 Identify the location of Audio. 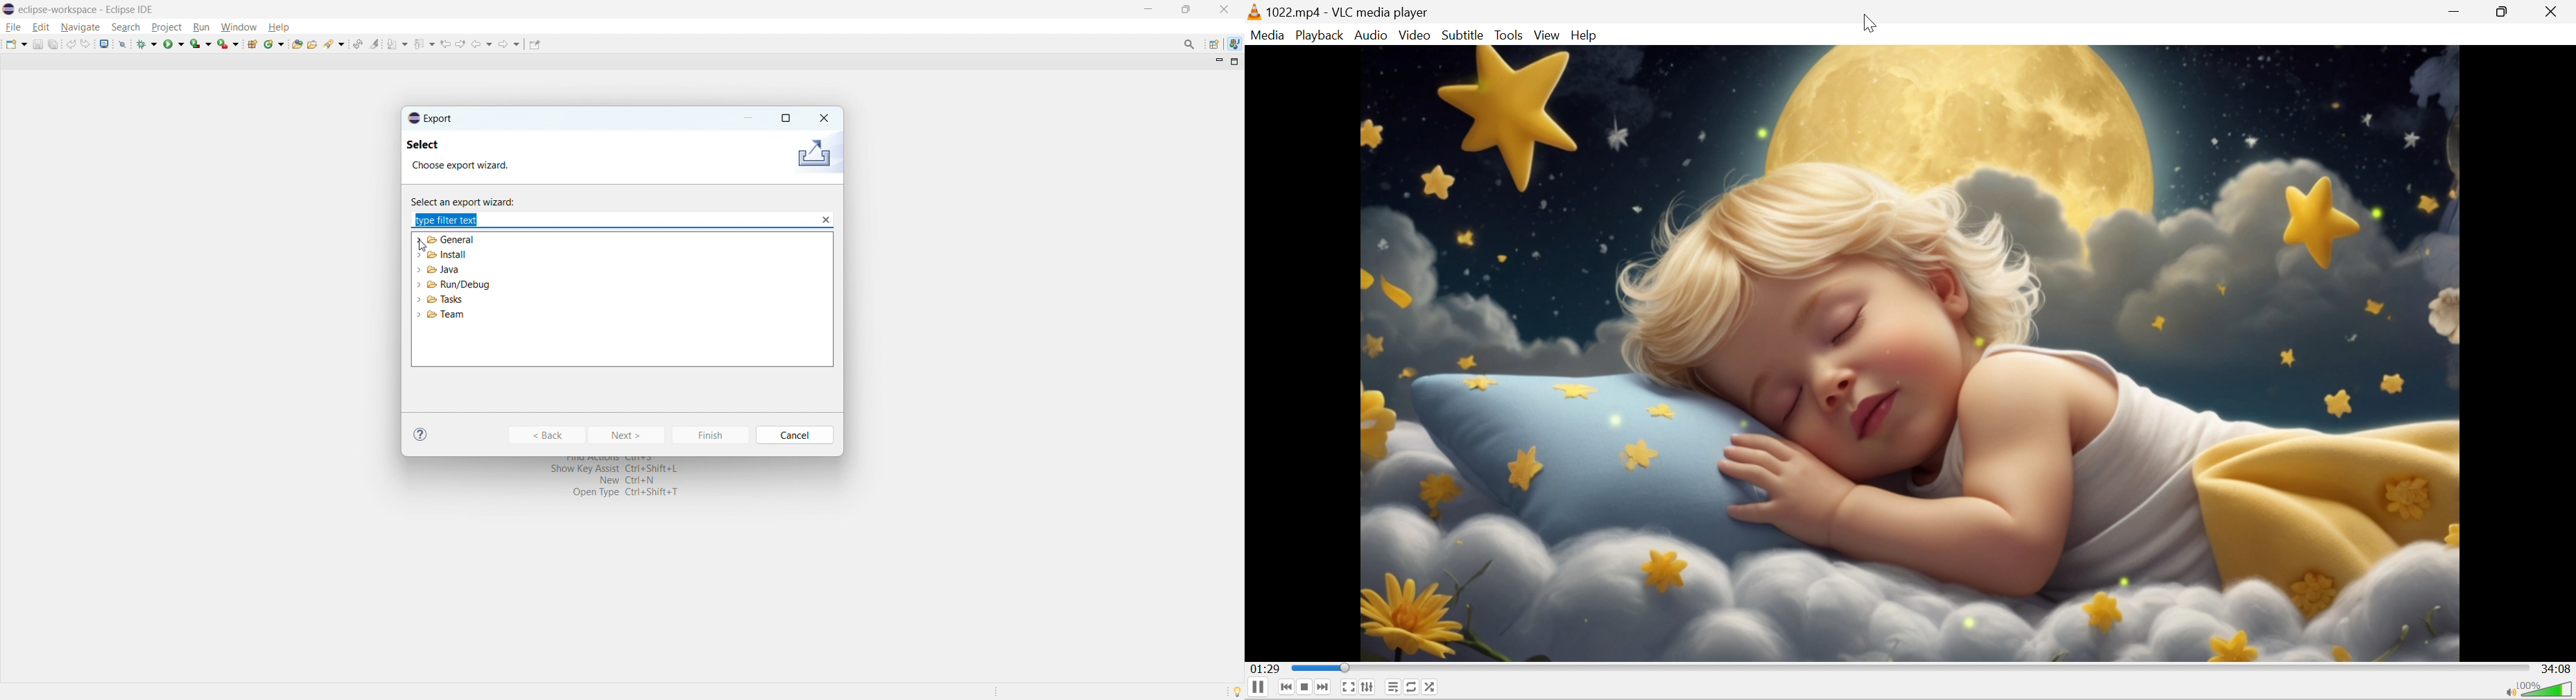
(1370, 37).